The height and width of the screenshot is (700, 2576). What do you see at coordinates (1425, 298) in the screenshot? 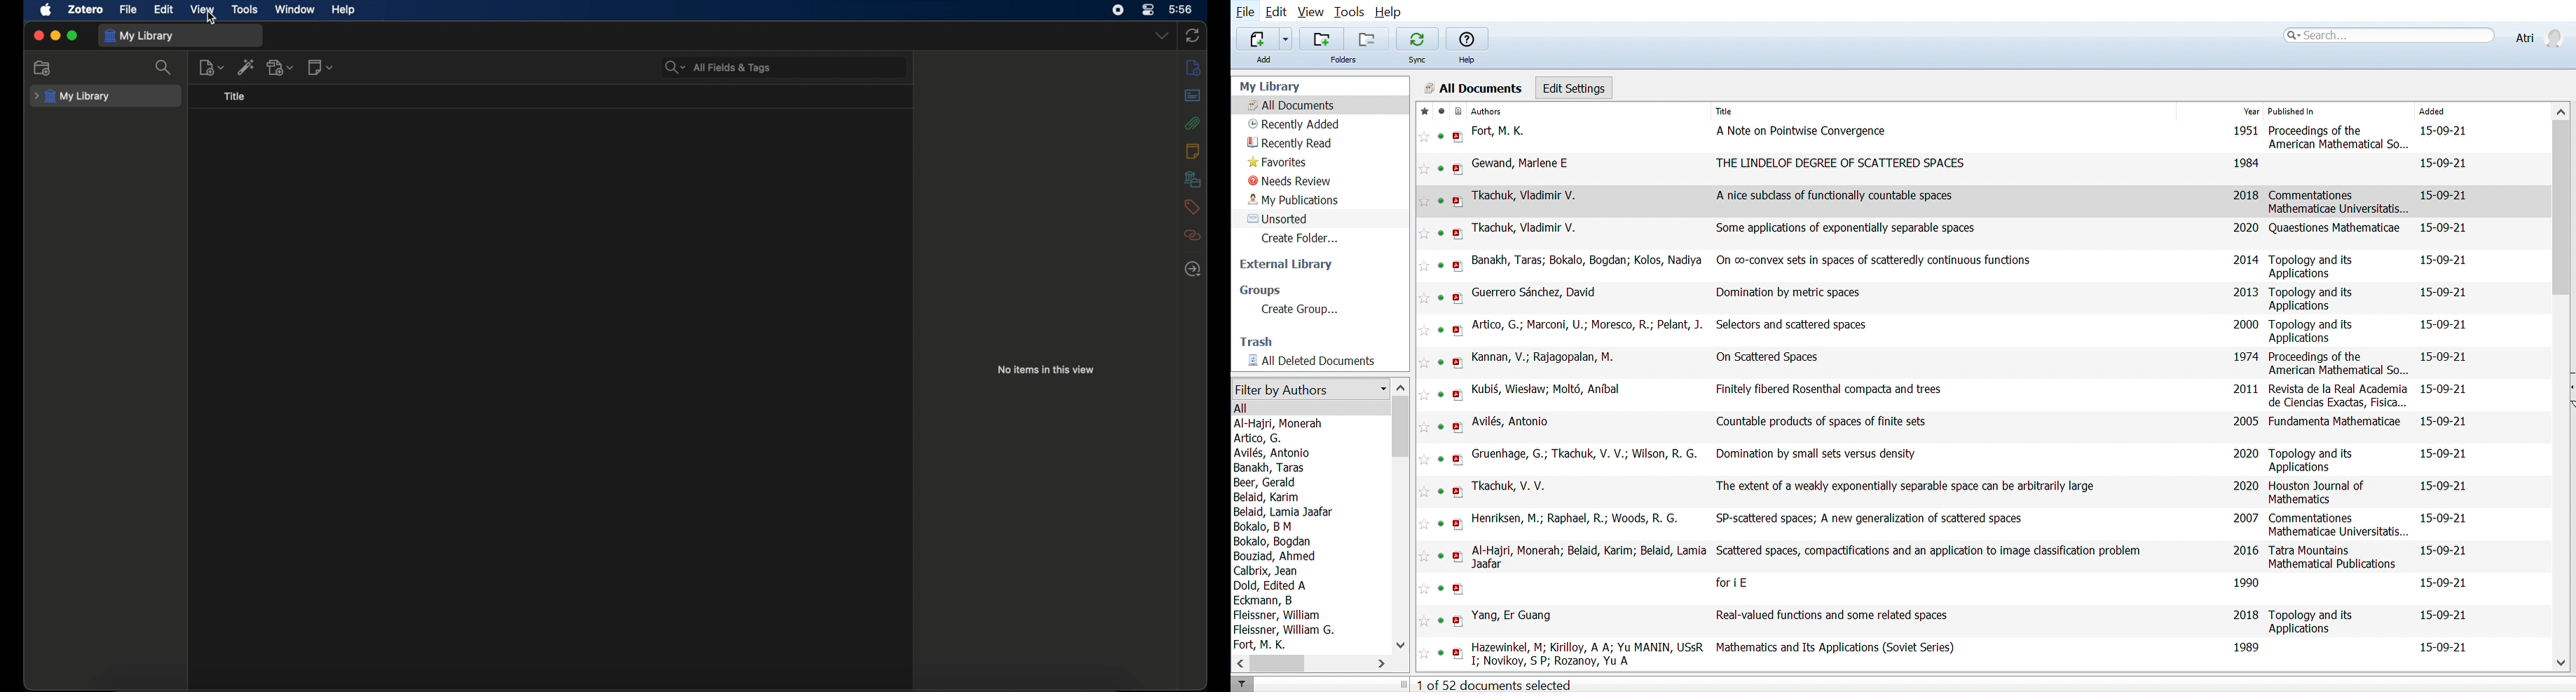
I see `Add this reference to favorites` at bounding box center [1425, 298].